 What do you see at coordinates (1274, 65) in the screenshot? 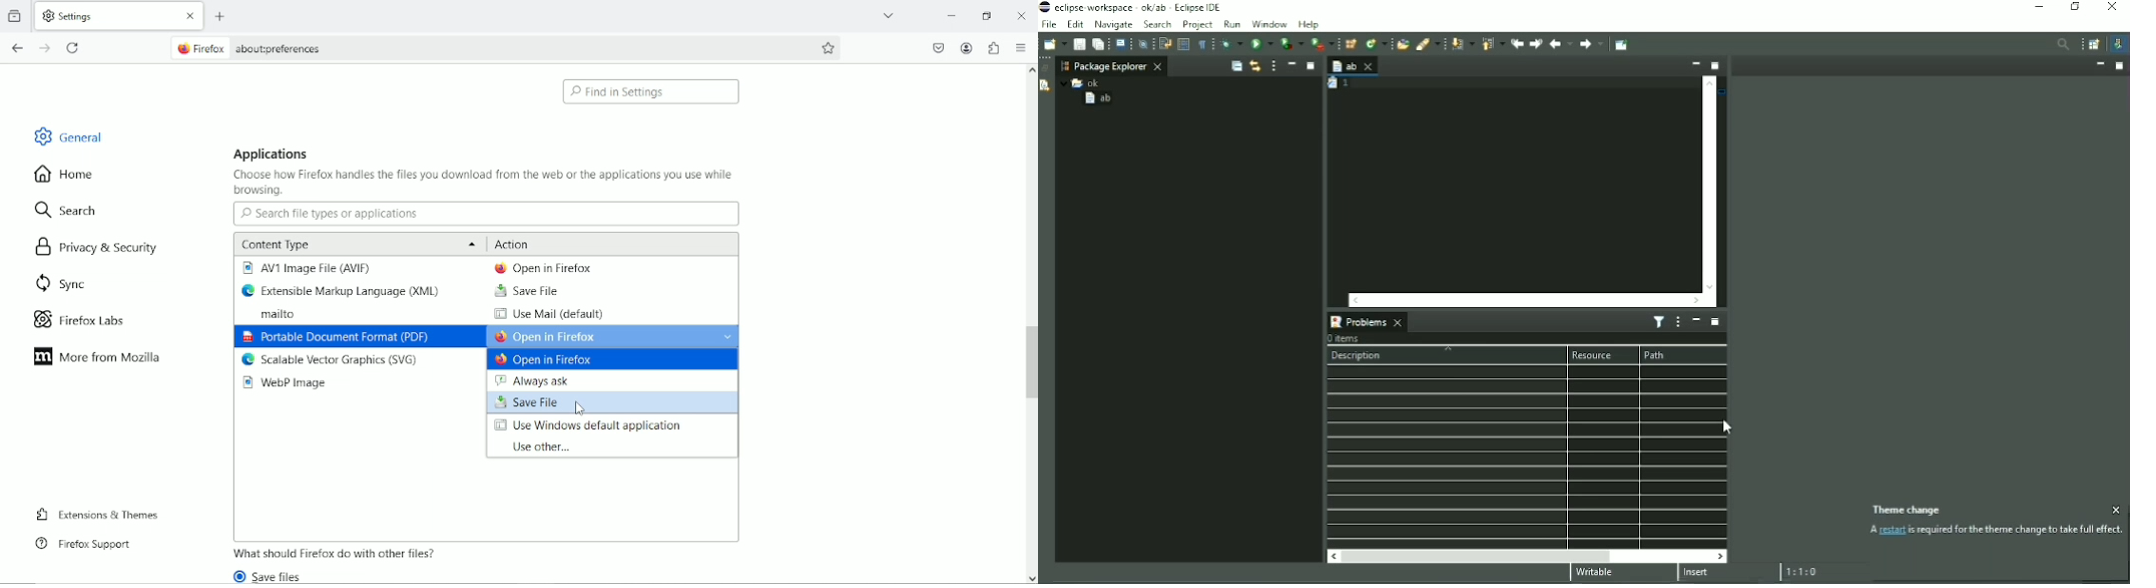
I see `View Menu` at bounding box center [1274, 65].